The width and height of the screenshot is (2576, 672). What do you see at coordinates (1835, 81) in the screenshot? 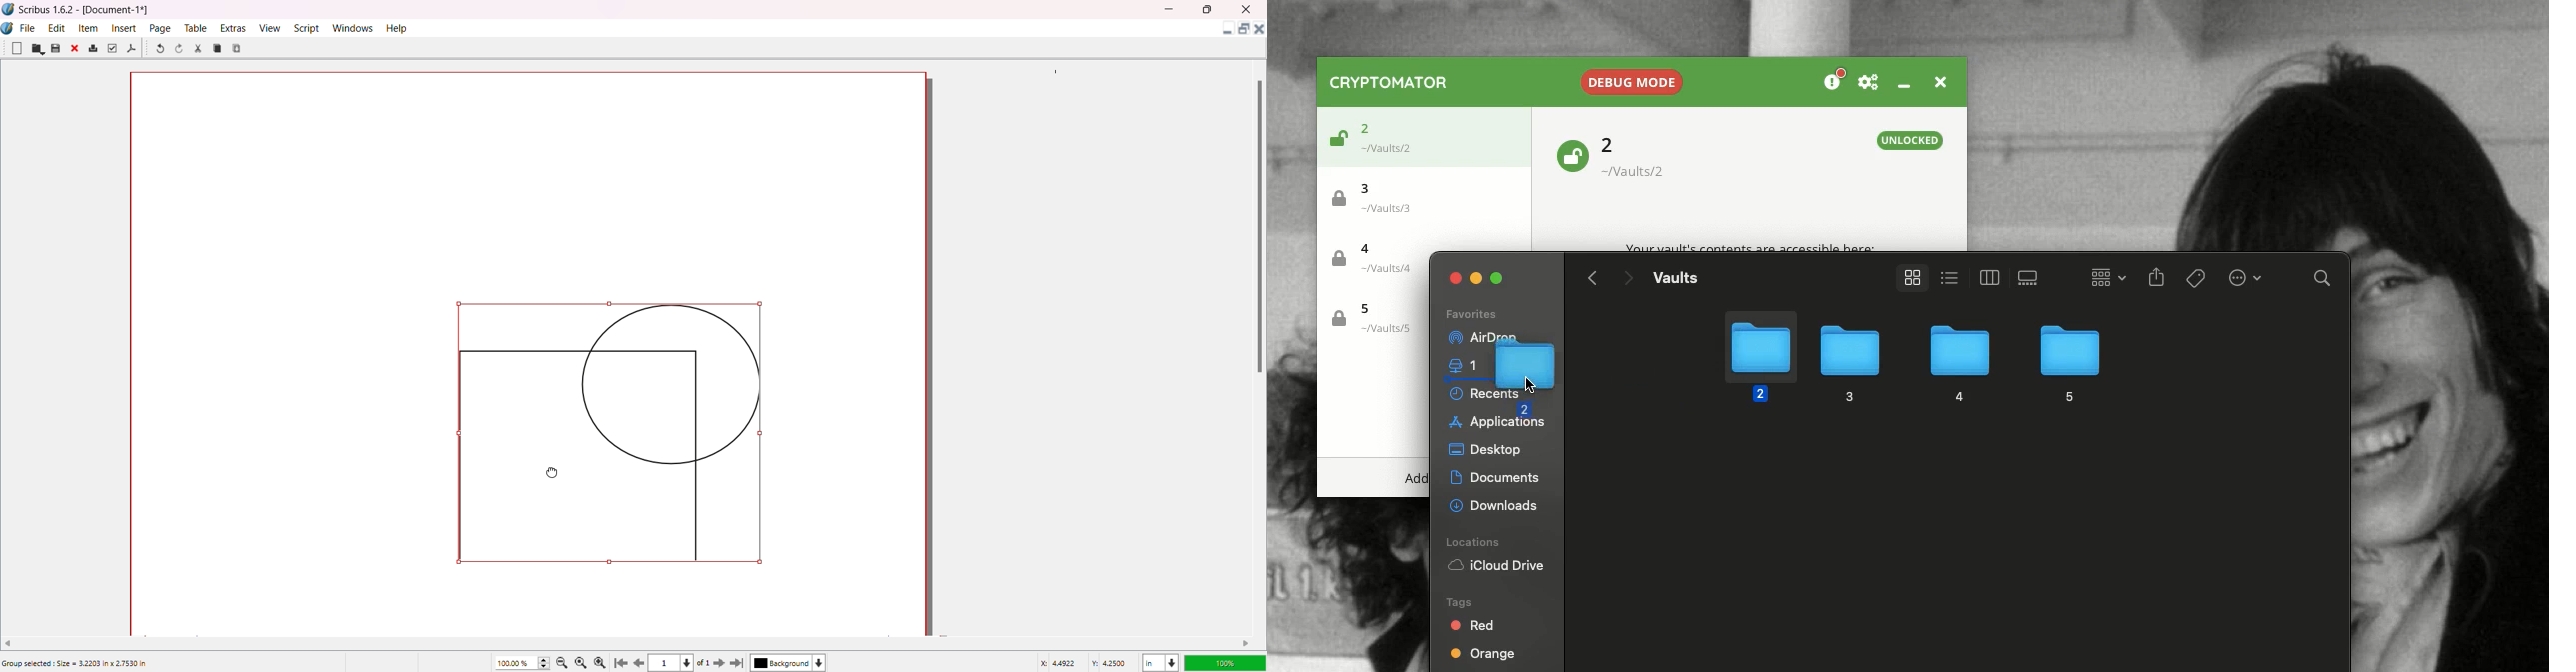
I see `Donation` at bounding box center [1835, 81].